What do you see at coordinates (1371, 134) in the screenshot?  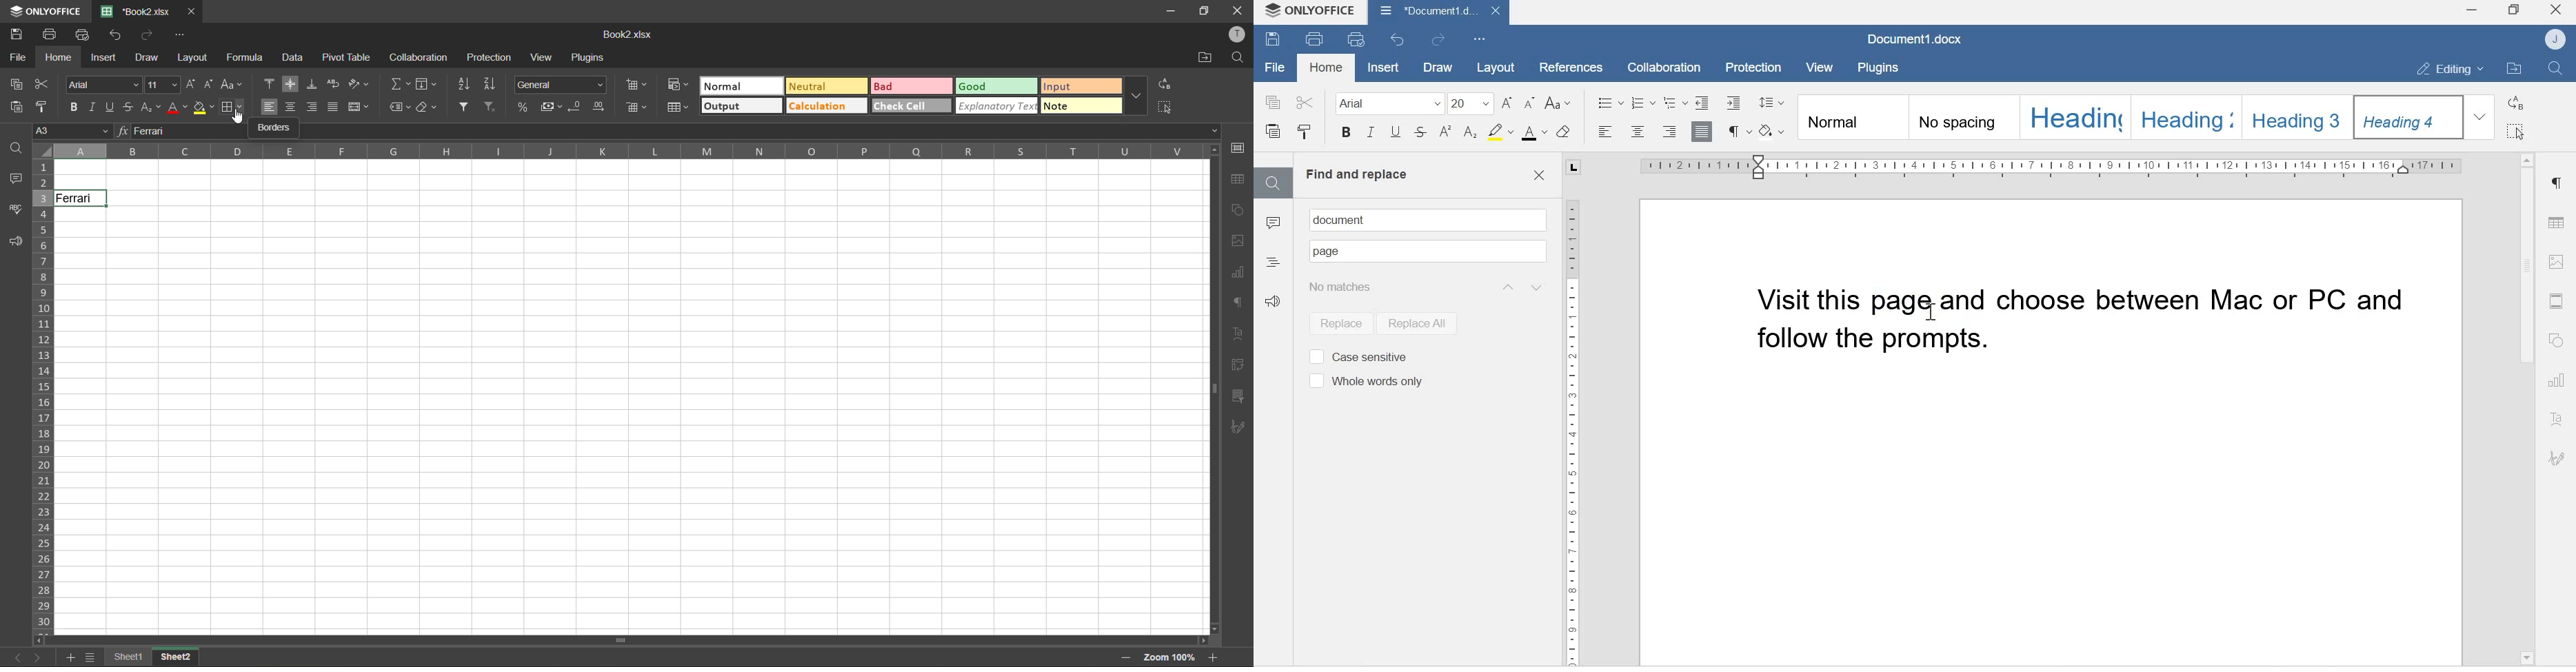 I see `Itallics` at bounding box center [1371, 134].